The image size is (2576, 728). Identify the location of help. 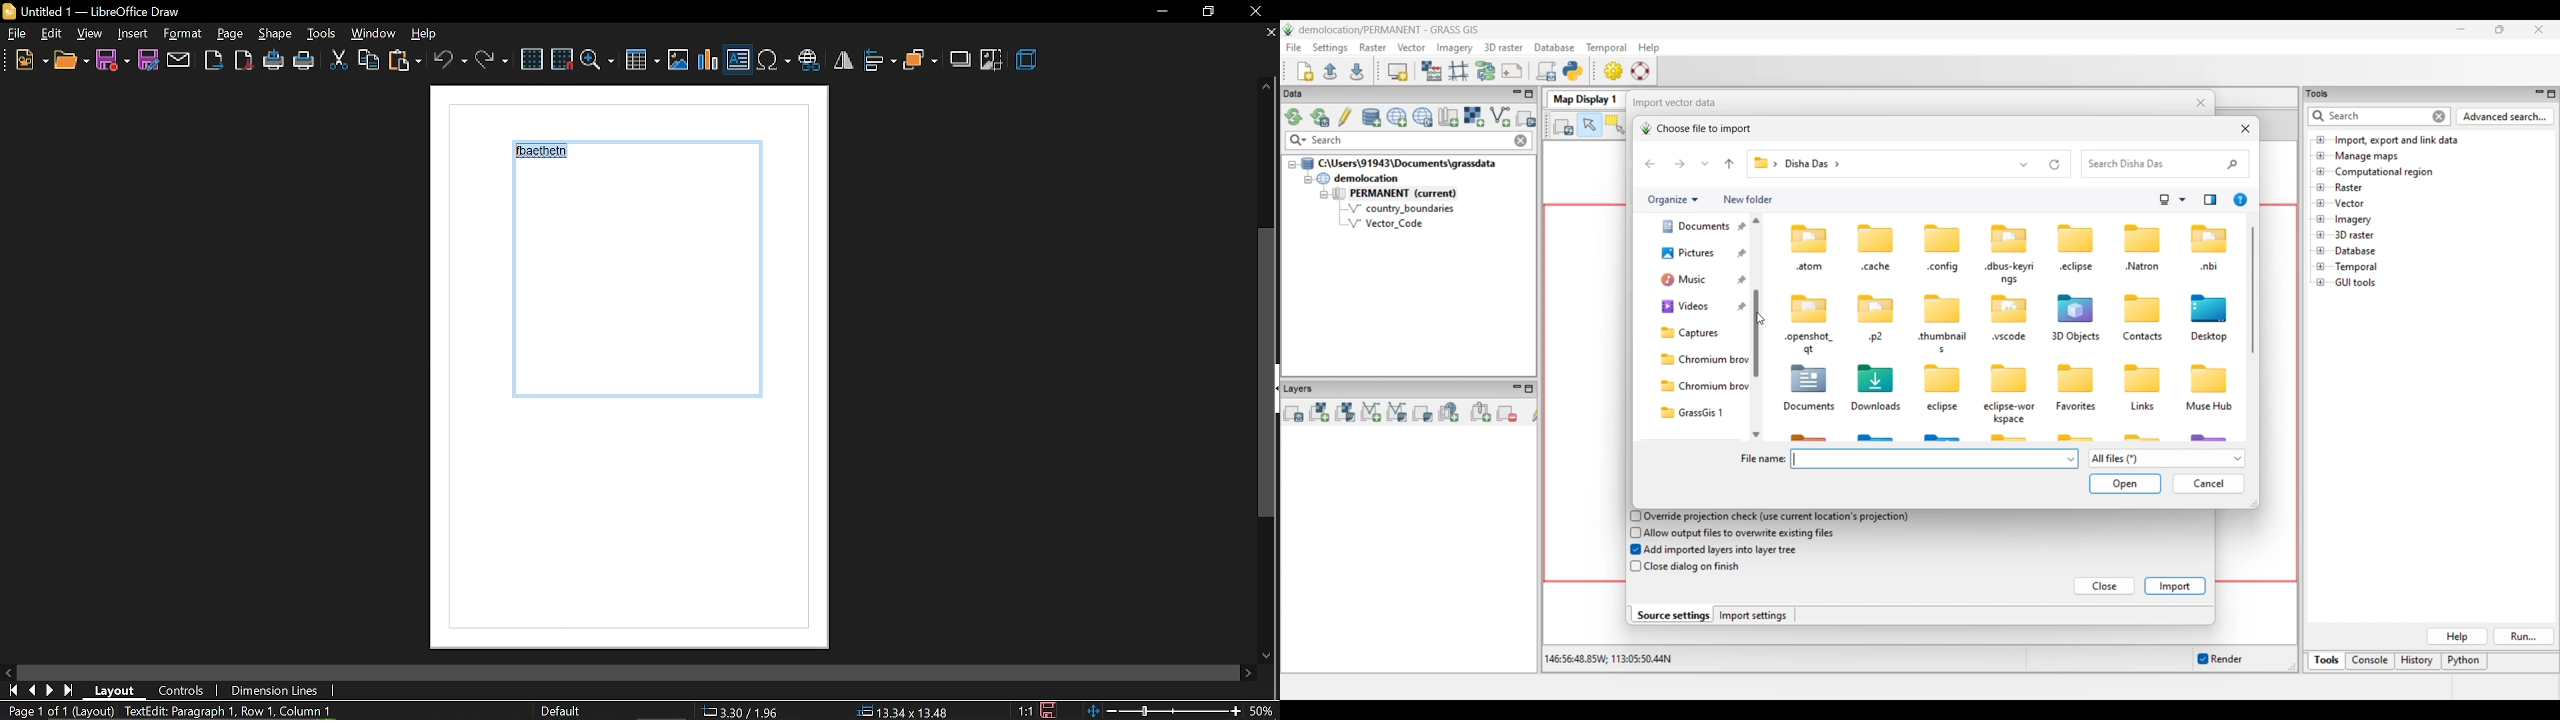
(431, 33).